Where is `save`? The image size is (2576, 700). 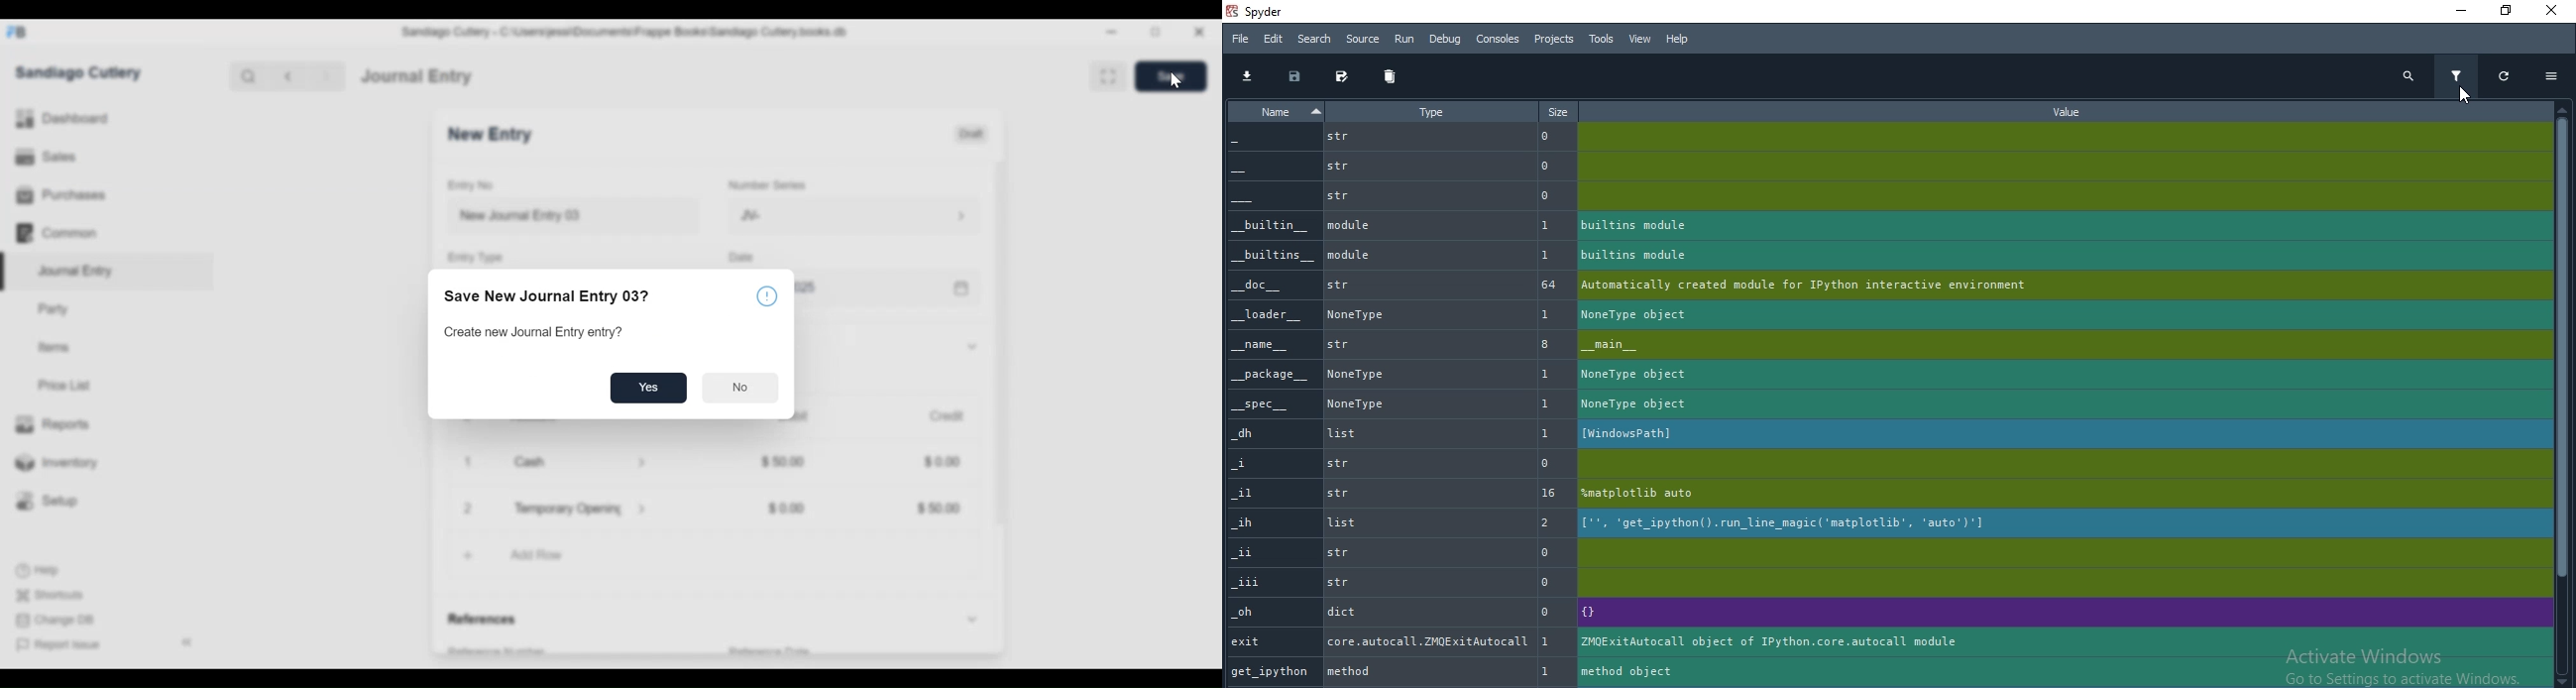
save is located at coordinates (1295, 73).